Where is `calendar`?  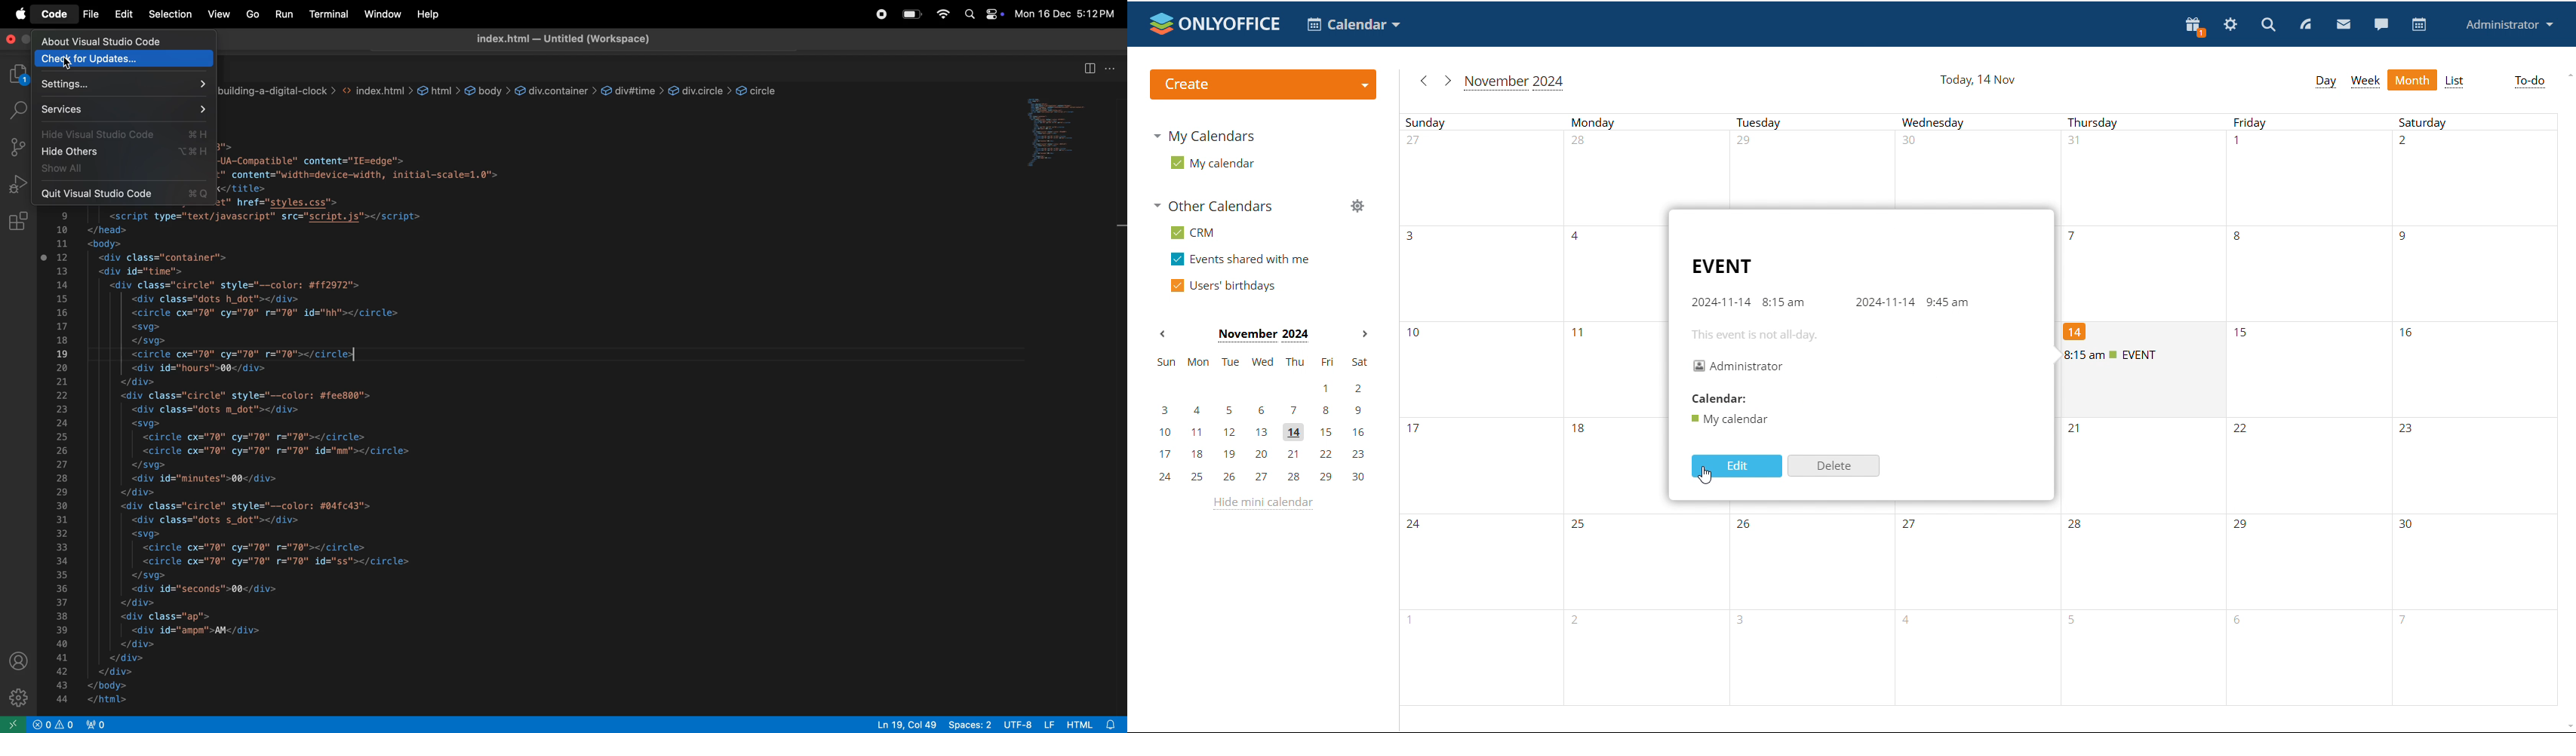
calendar is located at coordinates (2420, 25).